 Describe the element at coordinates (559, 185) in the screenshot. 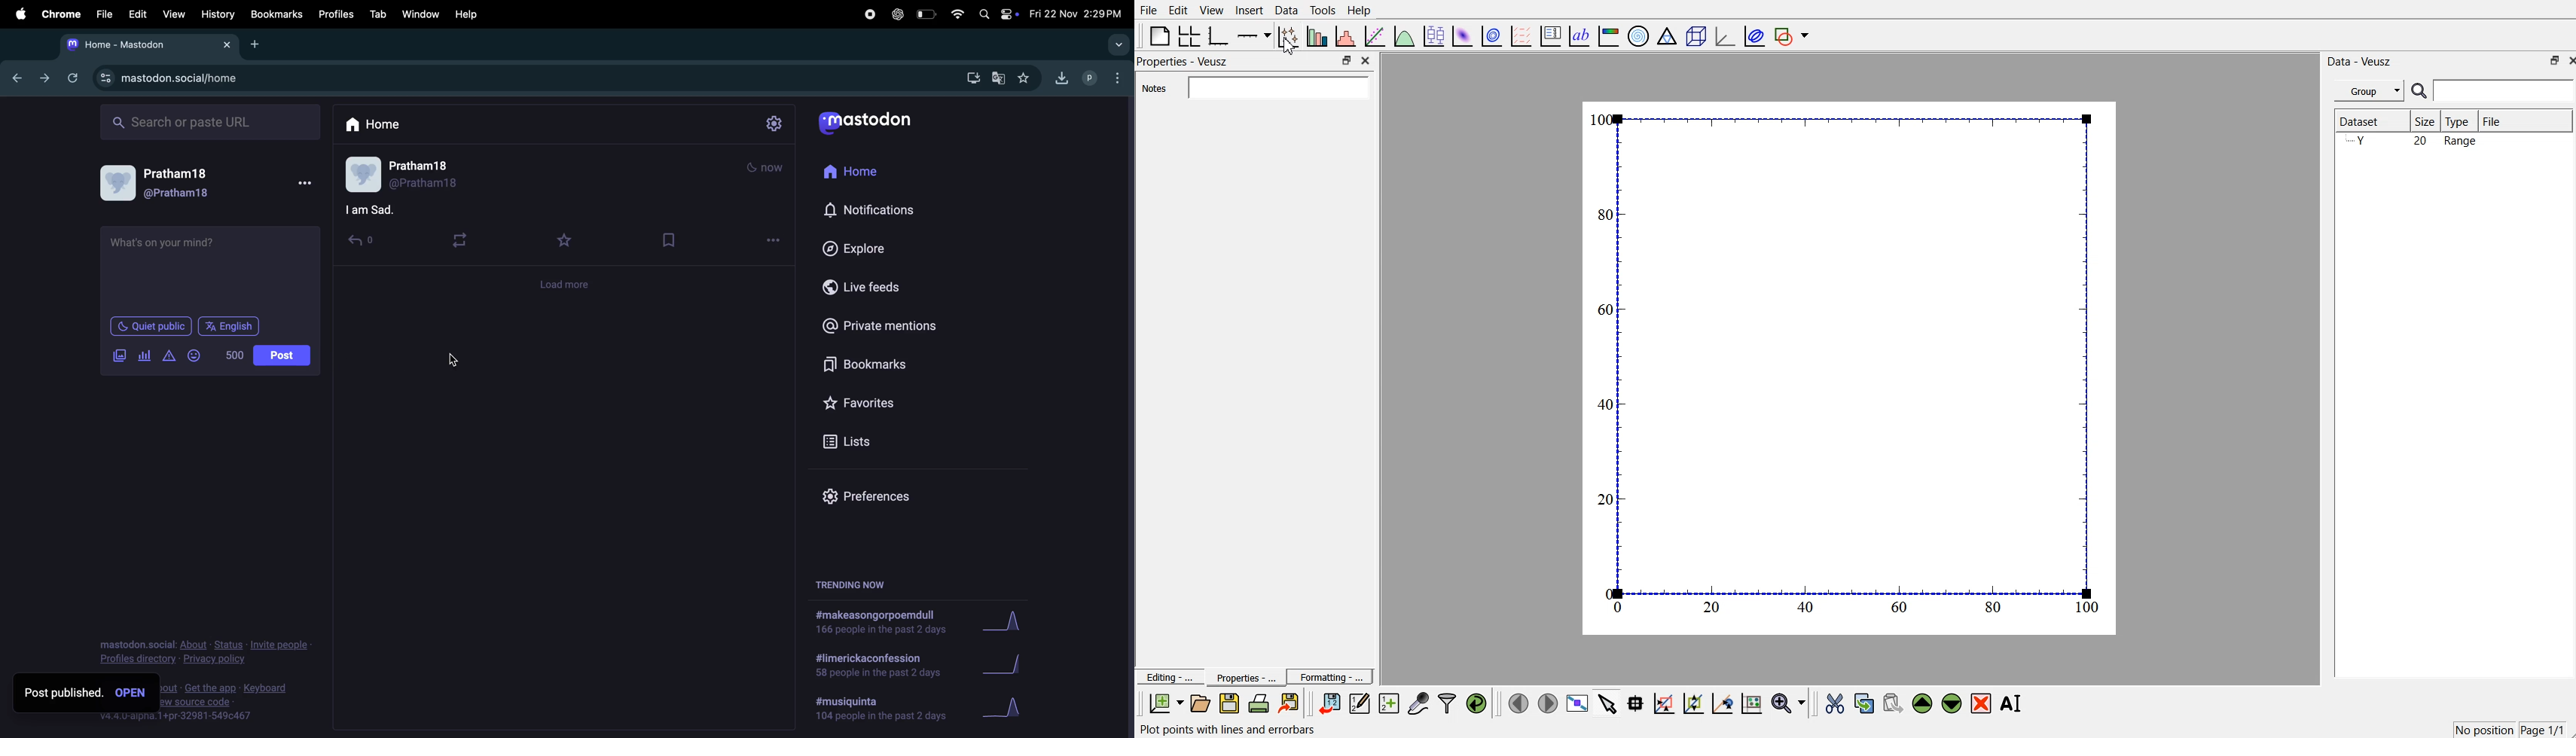

I see `mood post` at that location.